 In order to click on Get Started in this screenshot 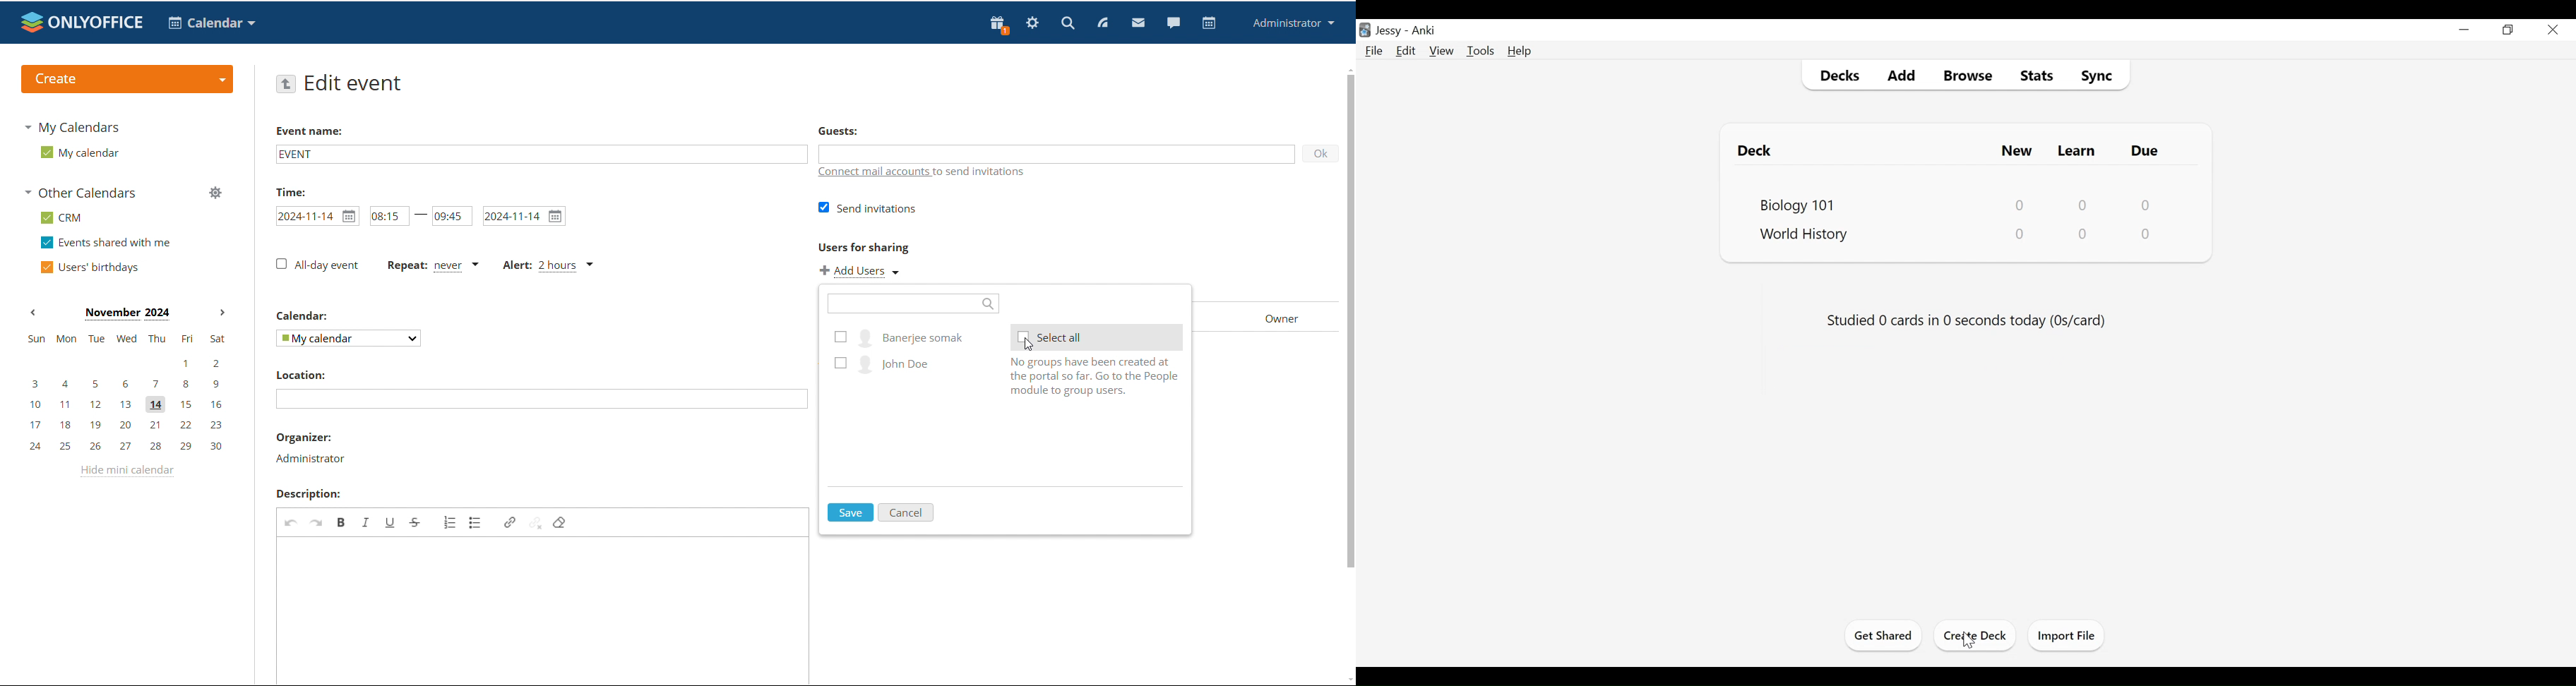, I will do `click(1885, 636)`.